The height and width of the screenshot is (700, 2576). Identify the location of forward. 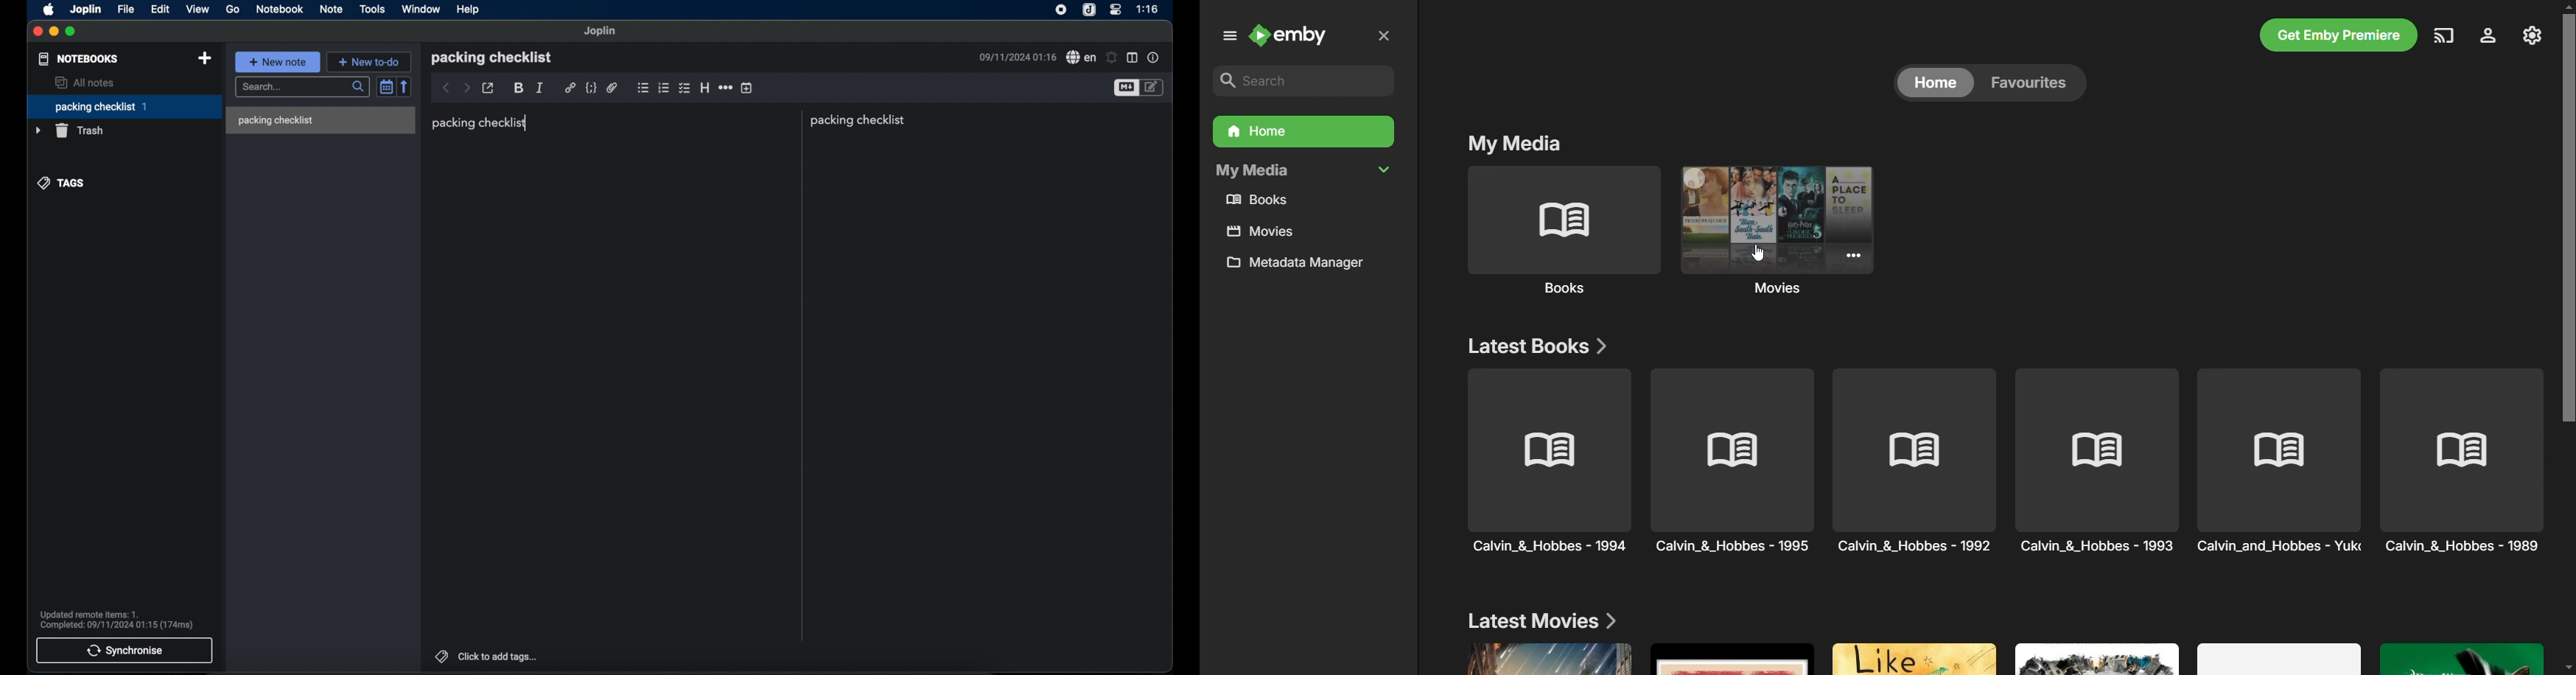
(467, 87).